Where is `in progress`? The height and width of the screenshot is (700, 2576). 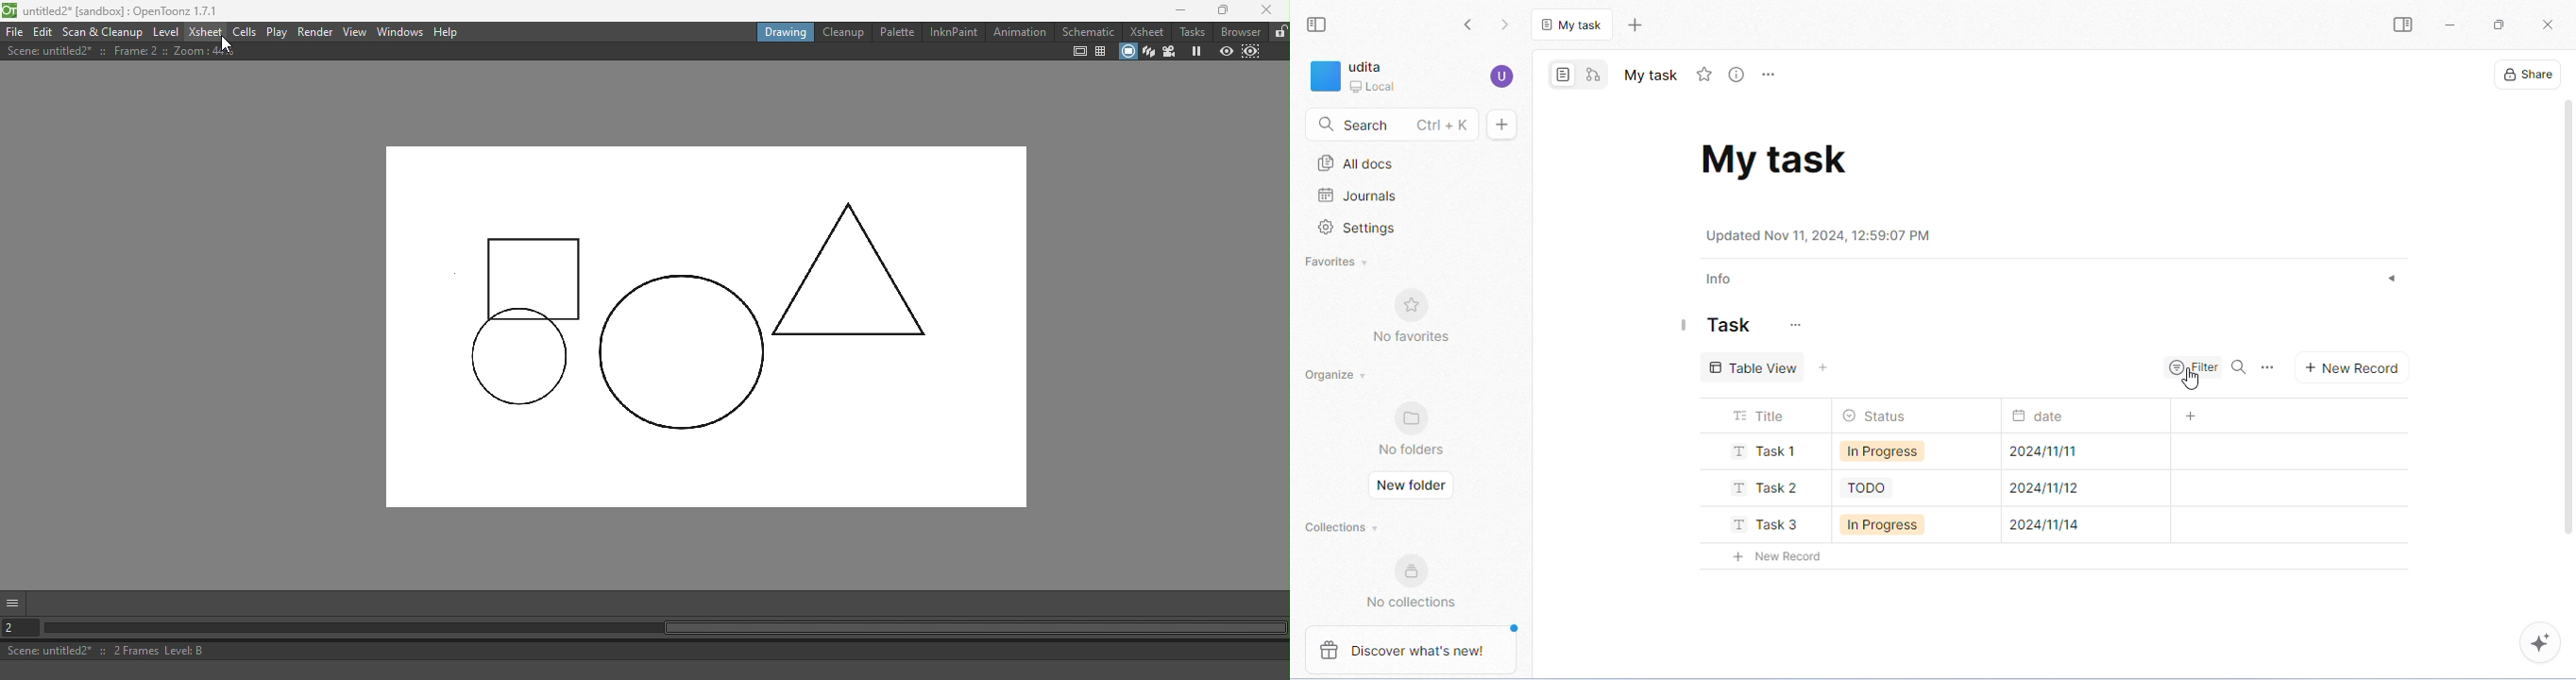 in progress is located at coordinates (1880, 526).